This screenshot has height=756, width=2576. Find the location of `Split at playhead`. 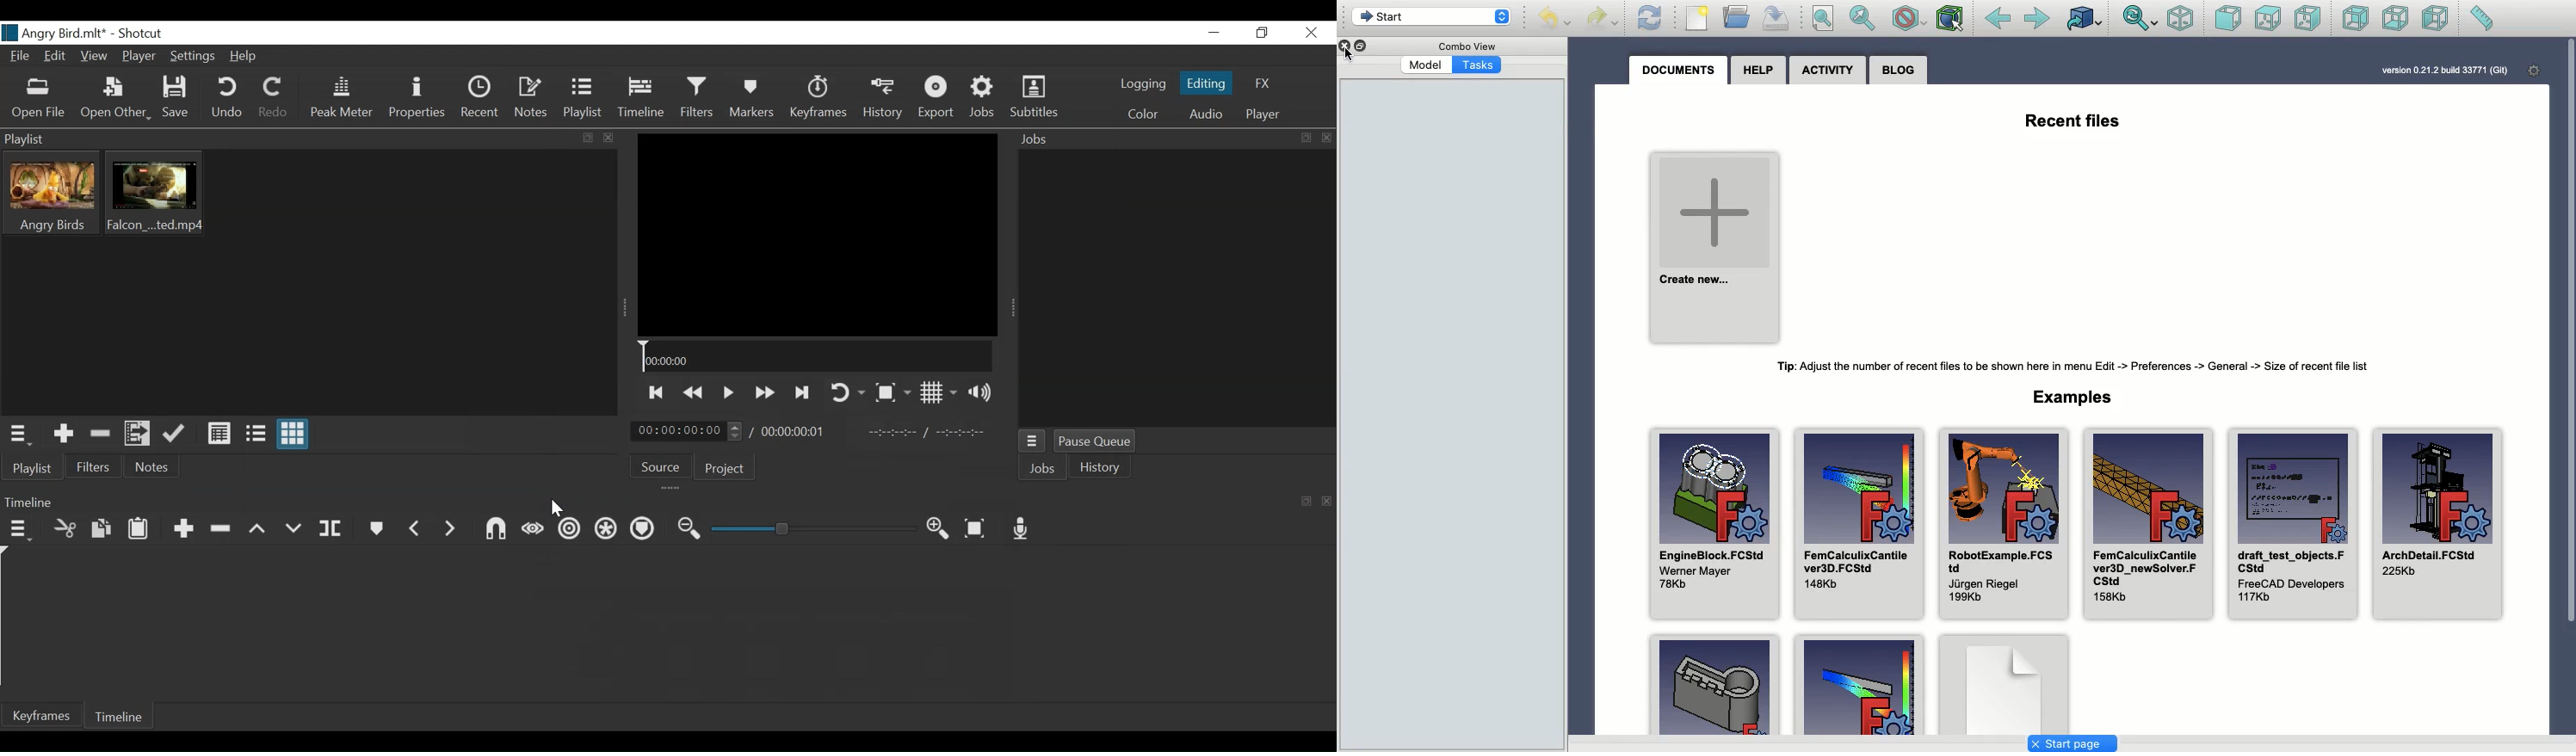

Split at playhead is located at coordinates (333, 530).